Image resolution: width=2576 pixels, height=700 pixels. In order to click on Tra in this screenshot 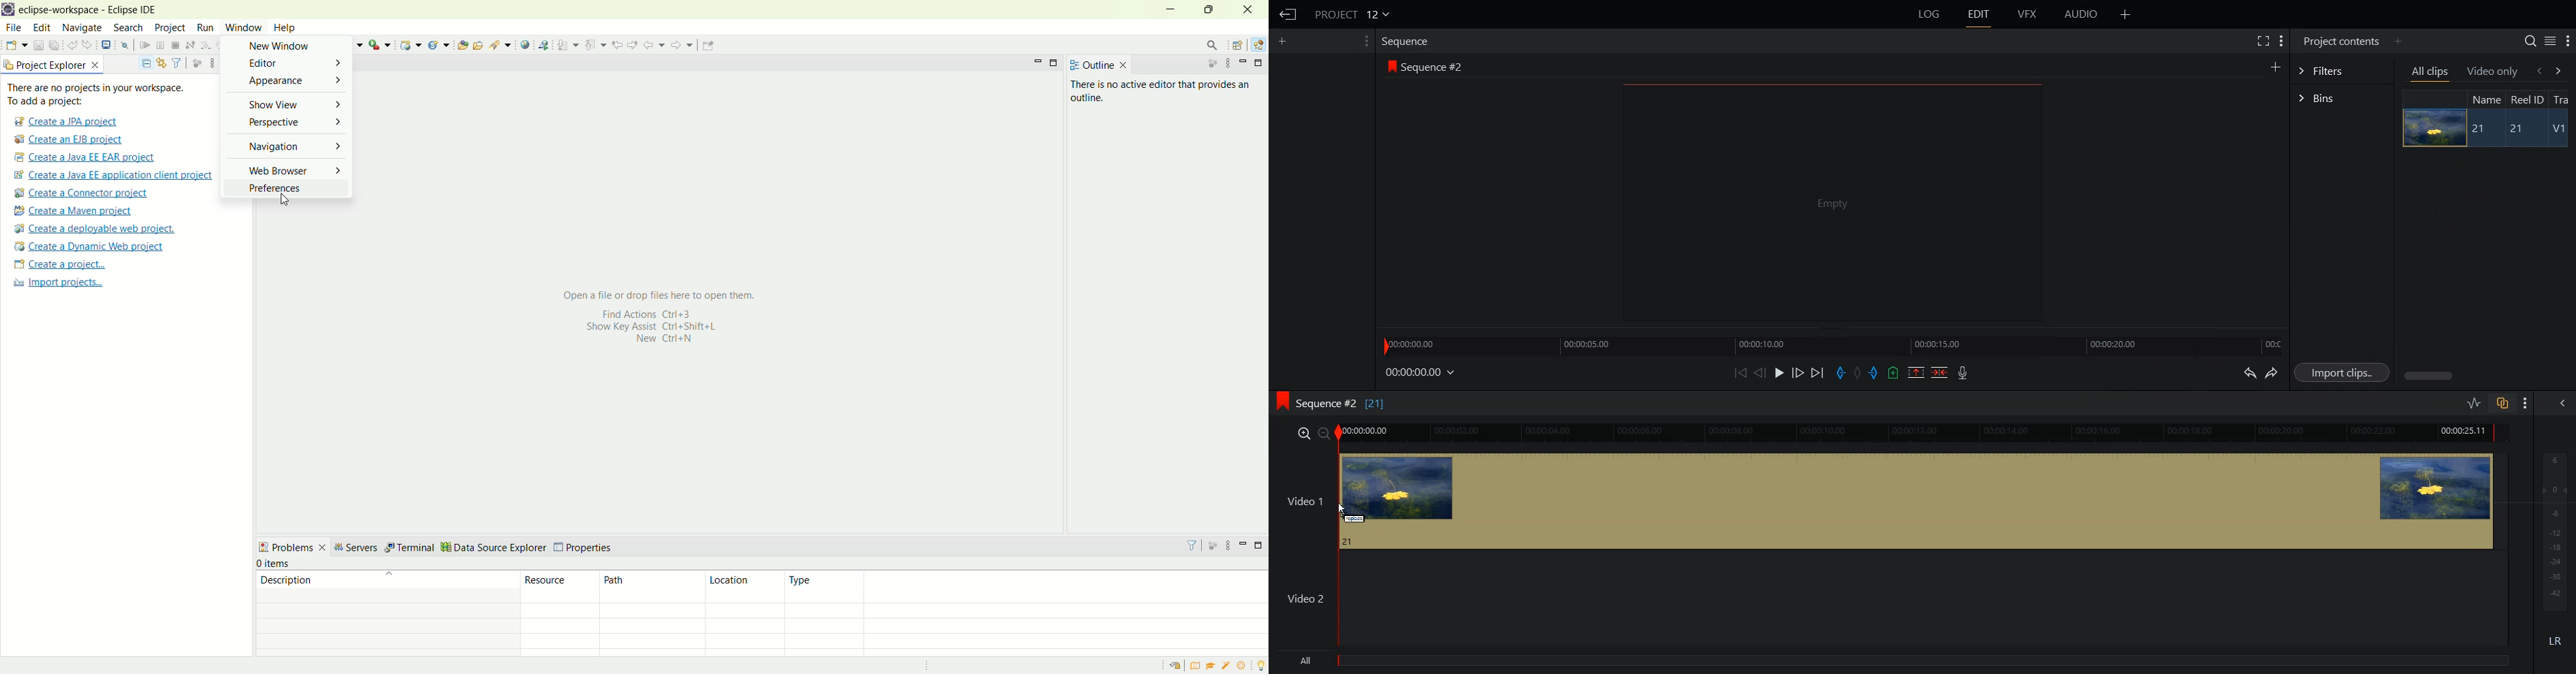, I will do `click(2564, 98)`.